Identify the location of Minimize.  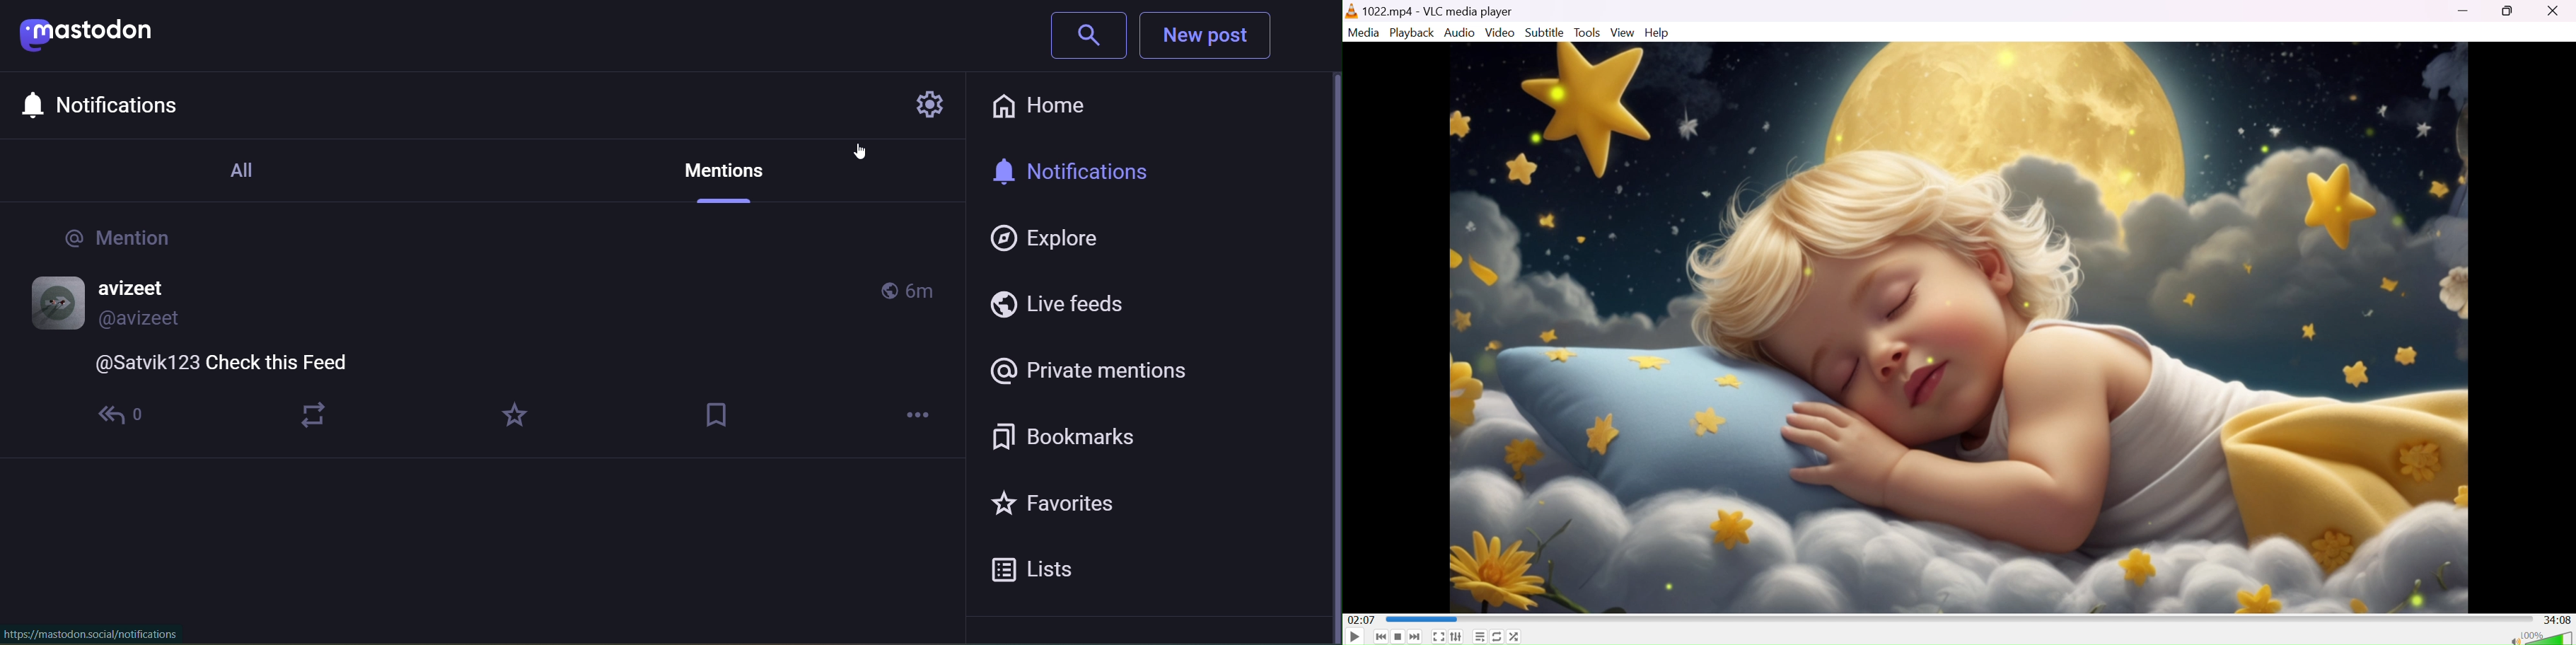
(2464, 9).